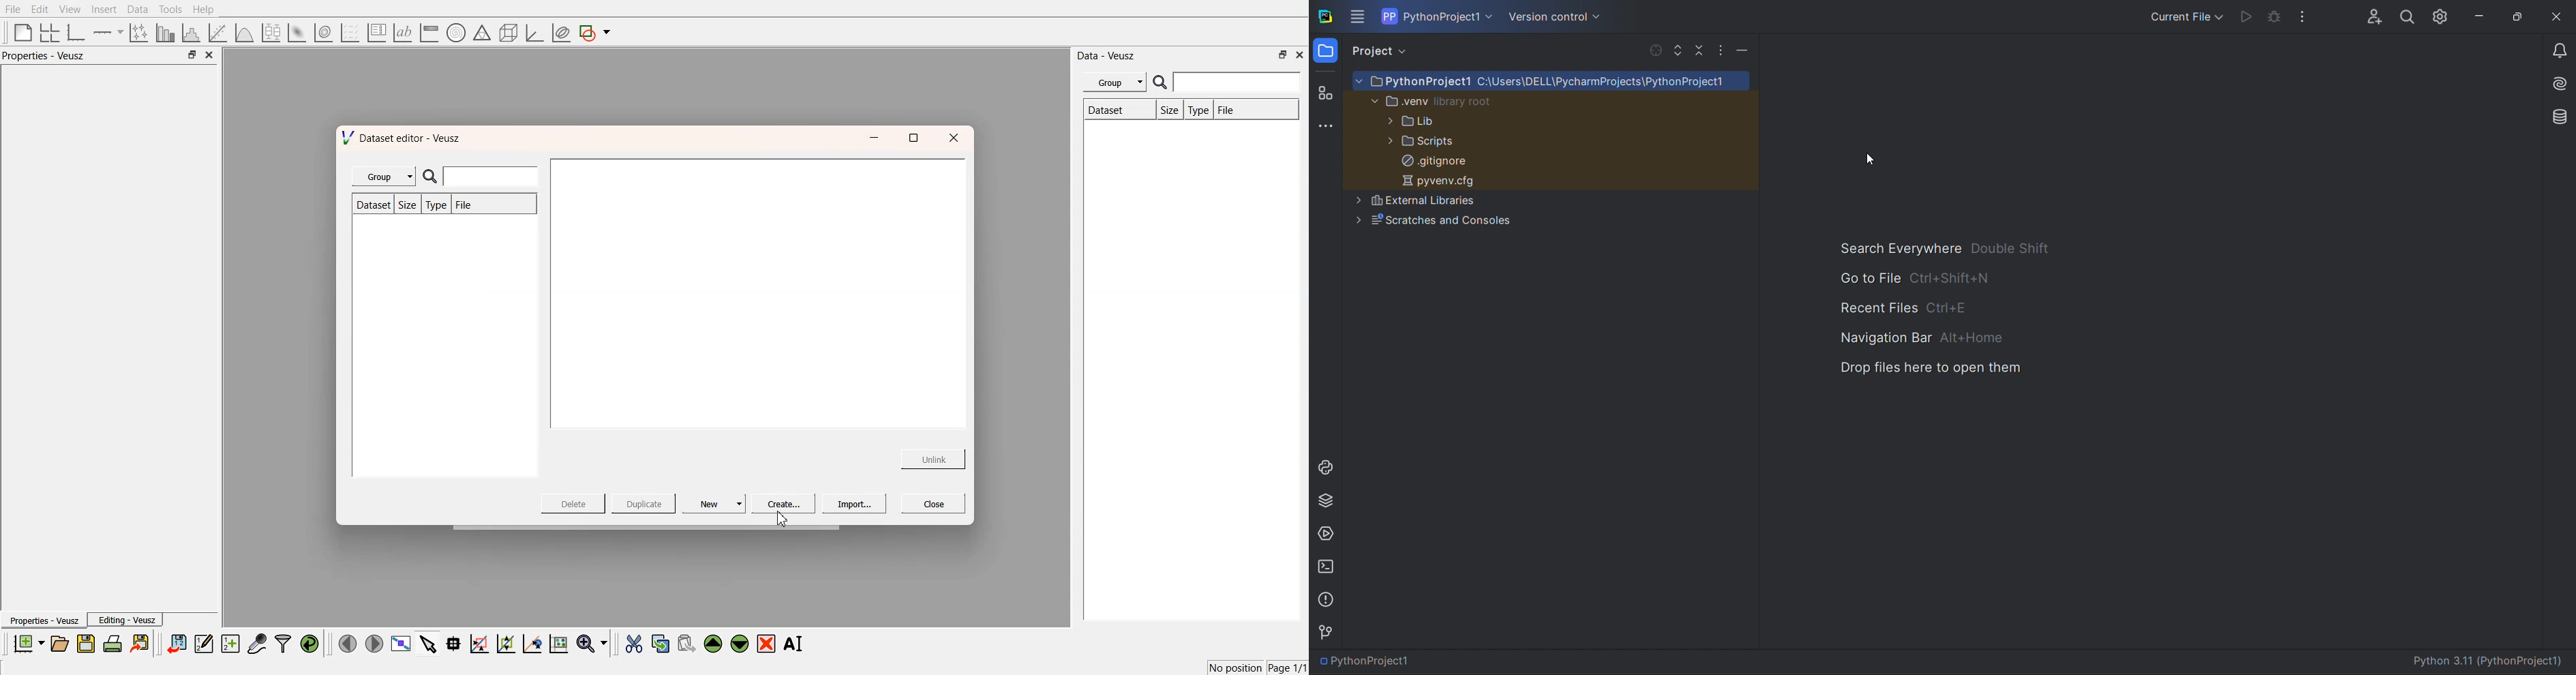  I want to click on Dataset editor - Veusz, so click(403, 138).